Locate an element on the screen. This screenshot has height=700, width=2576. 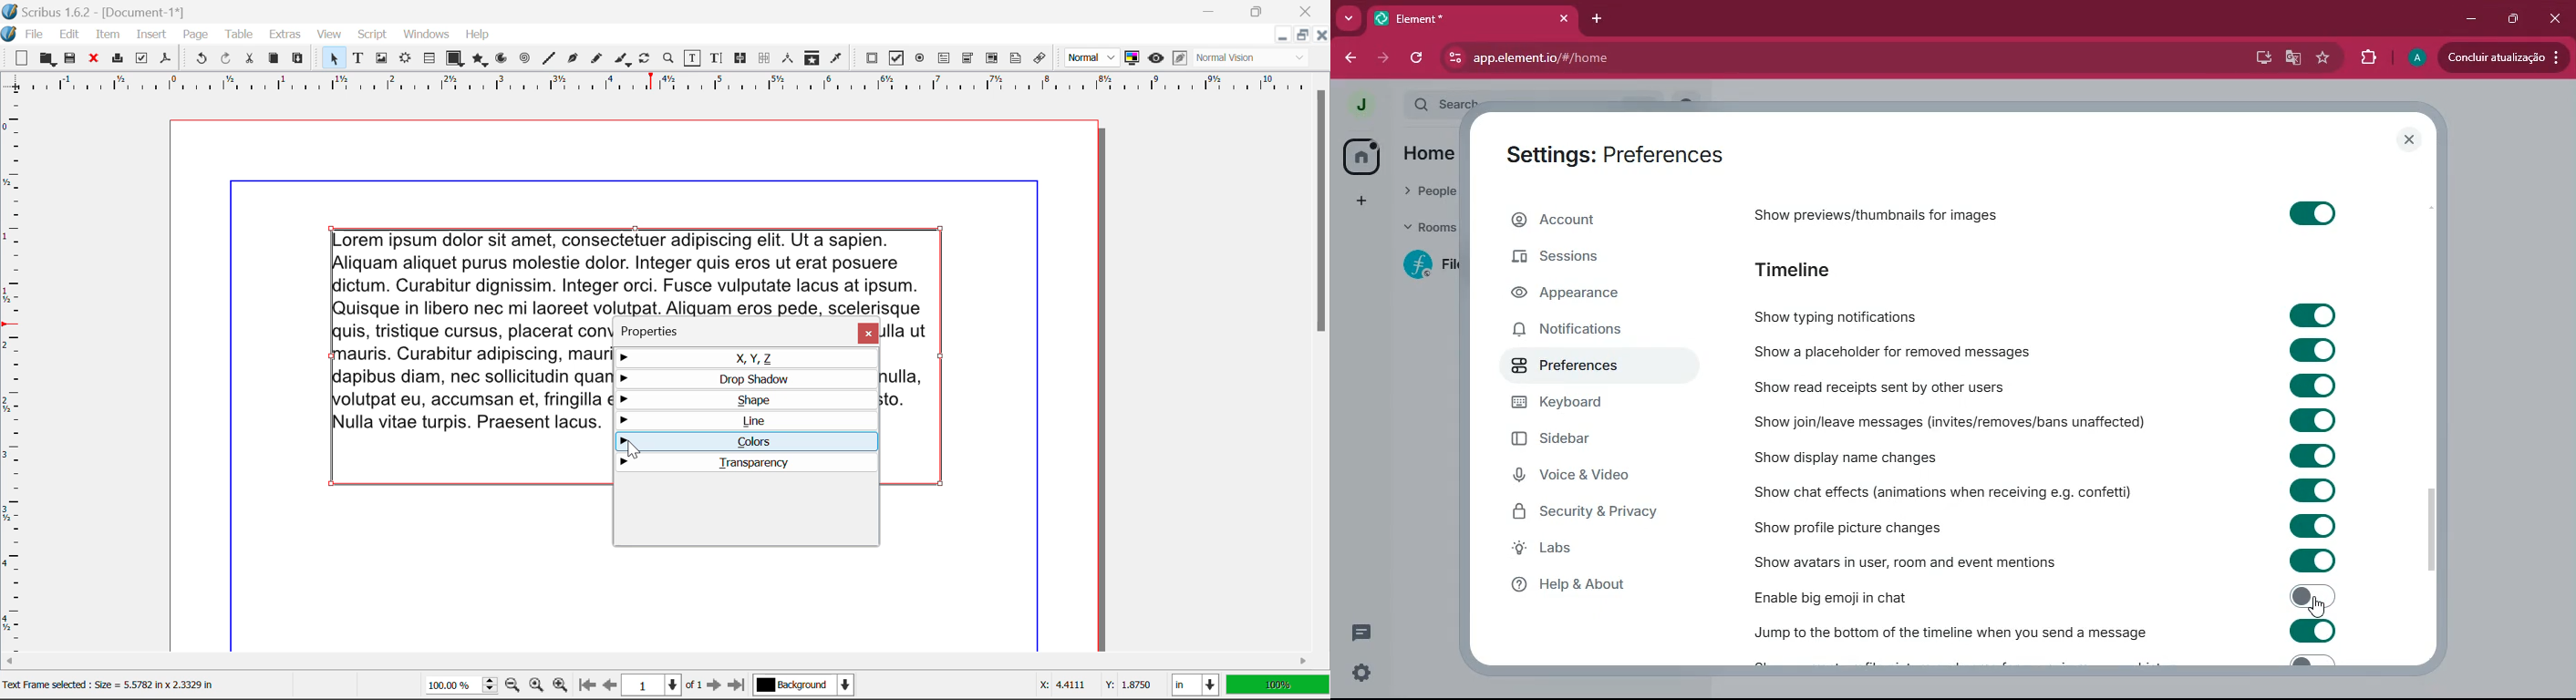
Vertical Page Margins is located at coordinates (665, 87).